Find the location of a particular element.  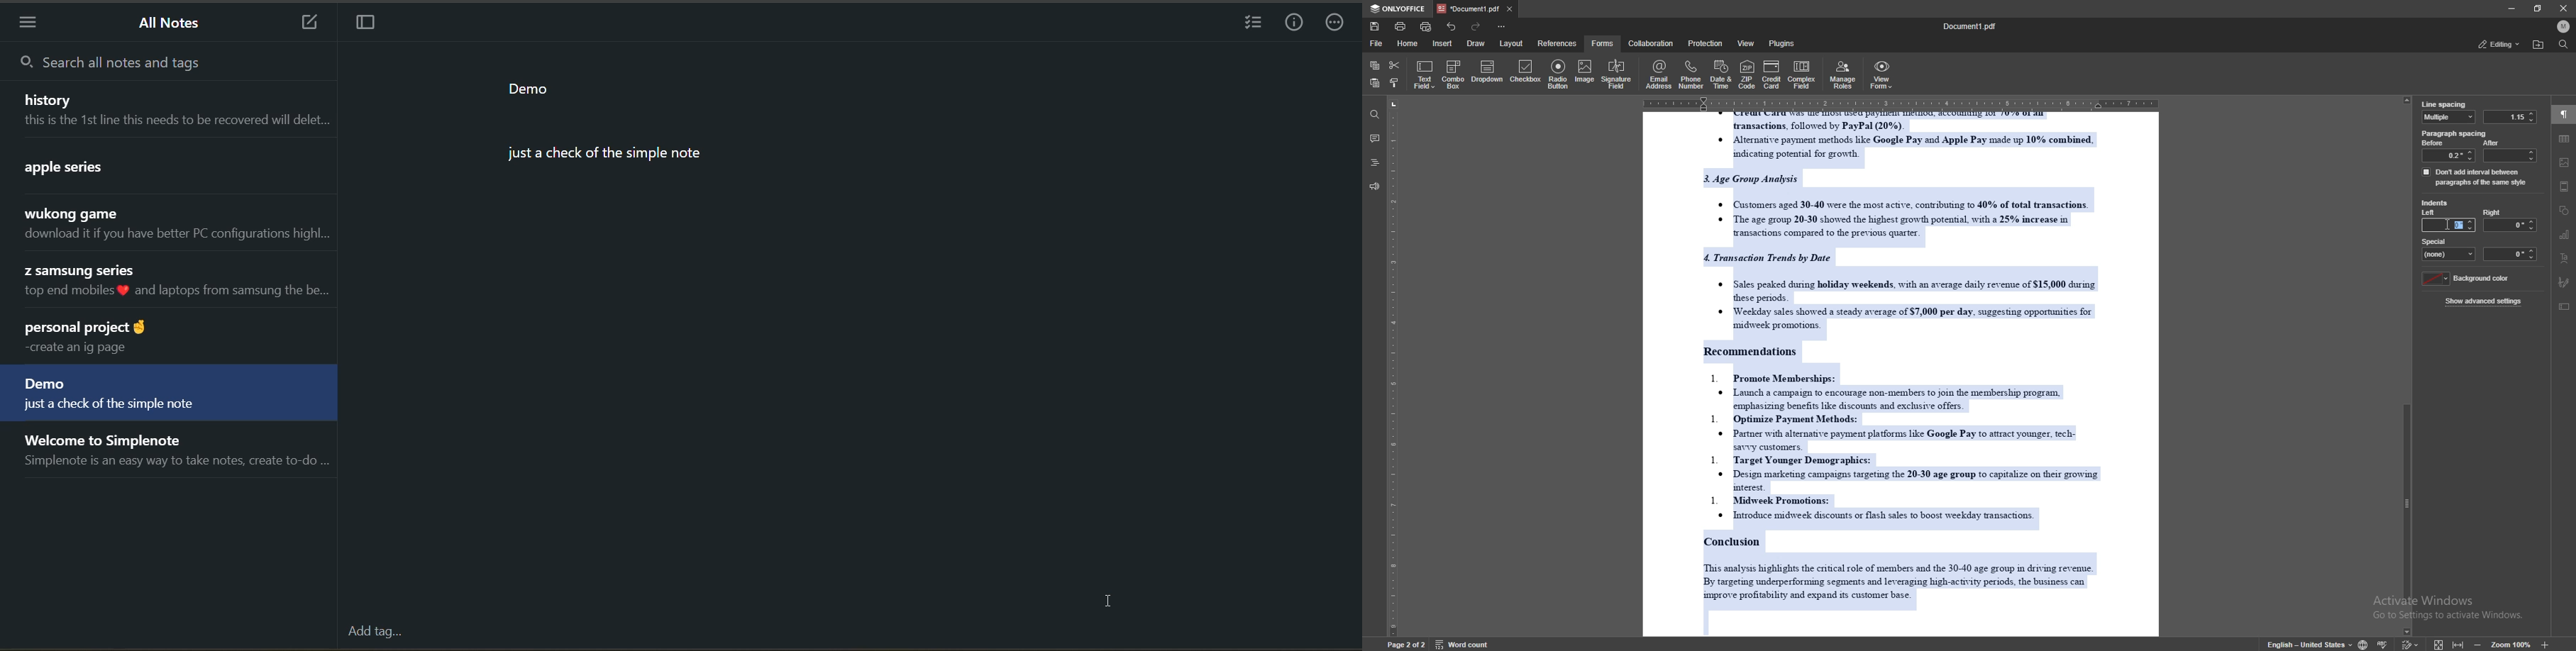

copy style is located at coordinates (1396, 84).